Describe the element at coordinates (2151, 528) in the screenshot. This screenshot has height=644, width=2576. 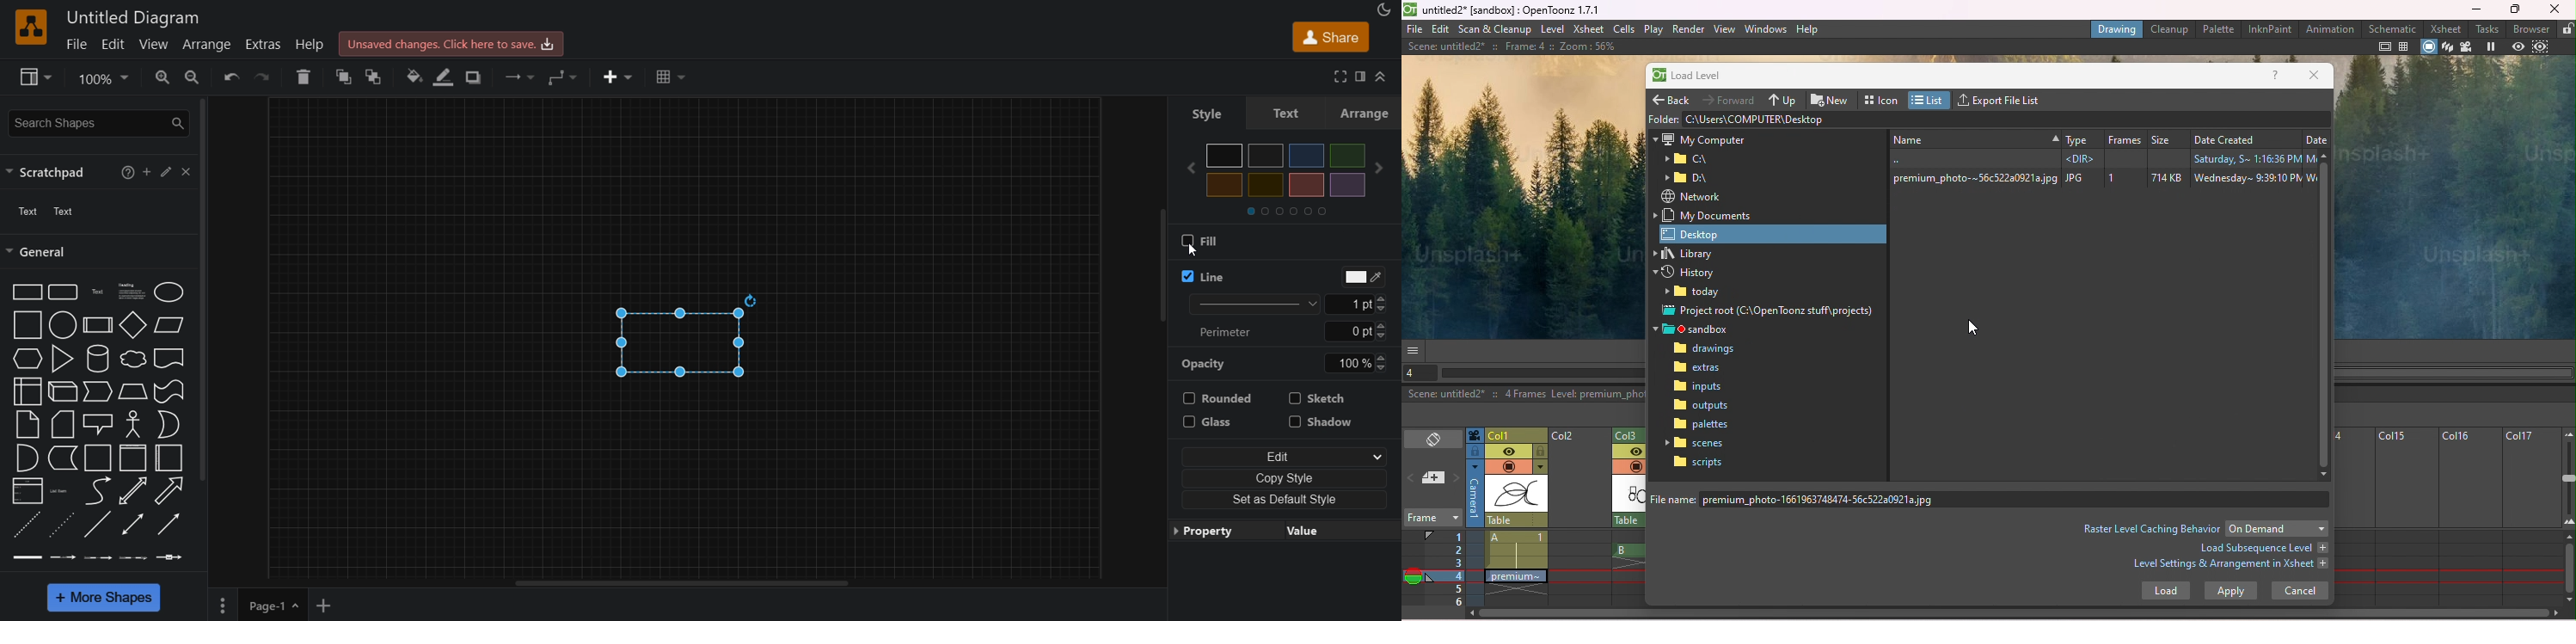
I see `Raster level caching behvior` at that location.